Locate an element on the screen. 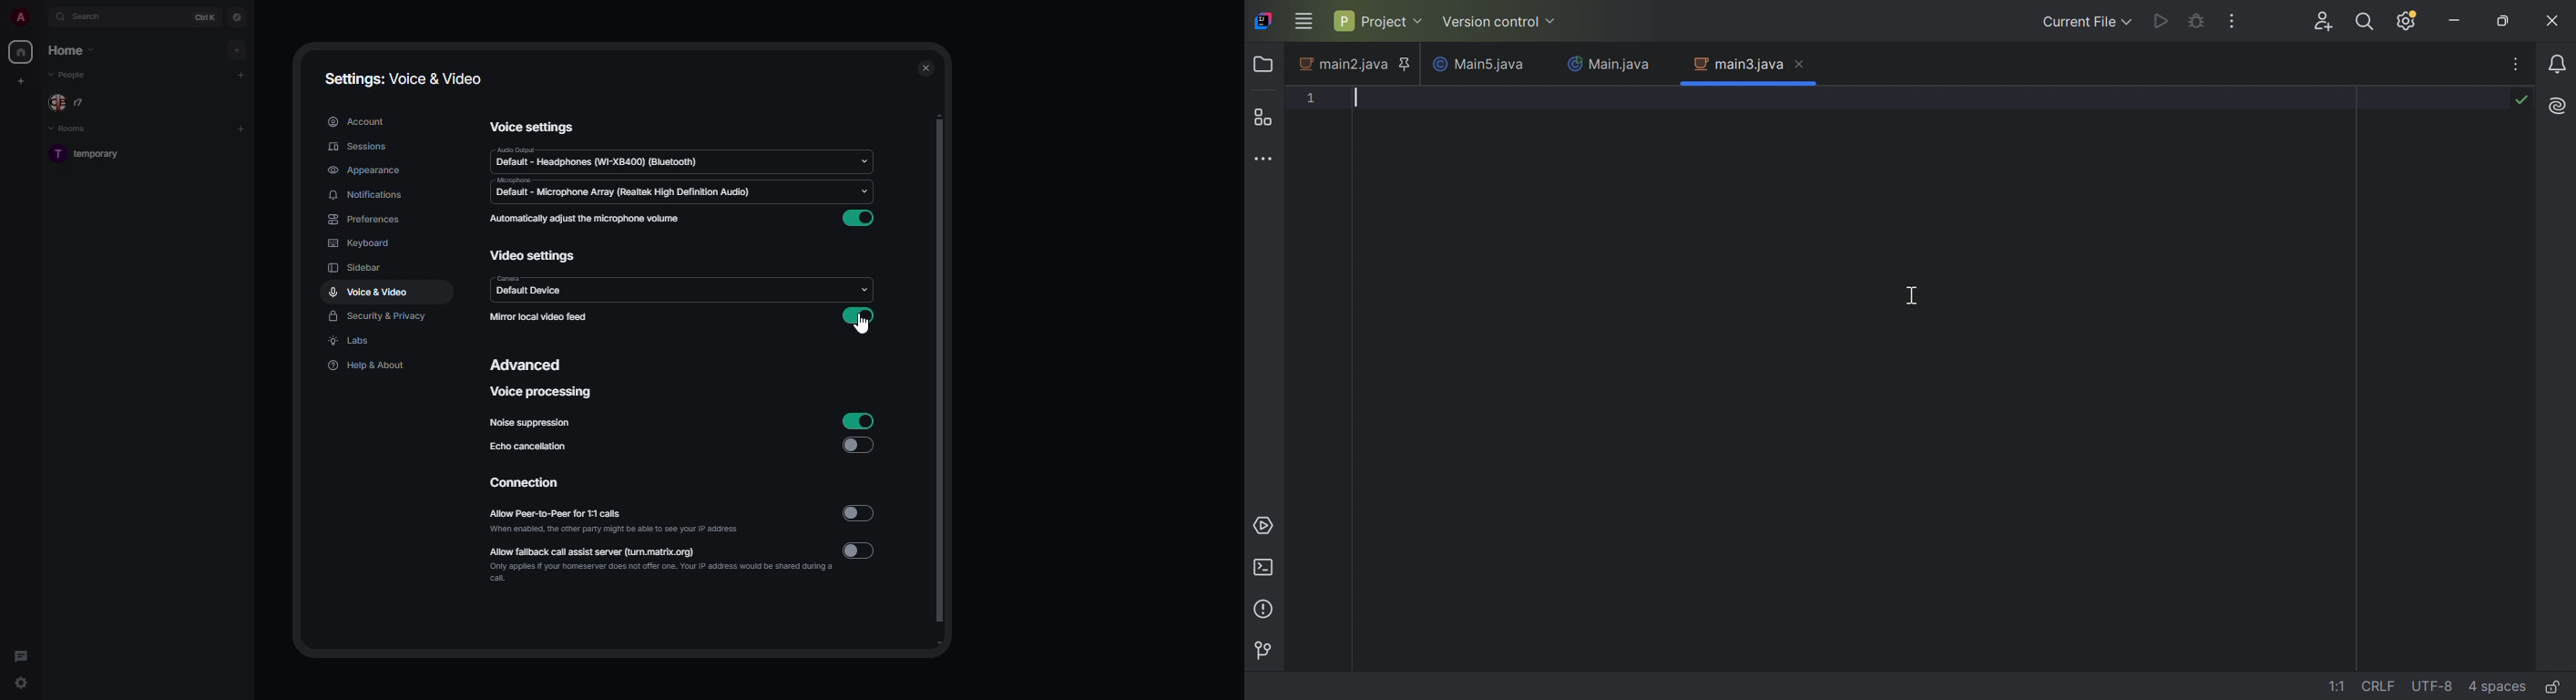 This screenshot has height=700, width=2576. drop down is located at coordinates (865, 286).